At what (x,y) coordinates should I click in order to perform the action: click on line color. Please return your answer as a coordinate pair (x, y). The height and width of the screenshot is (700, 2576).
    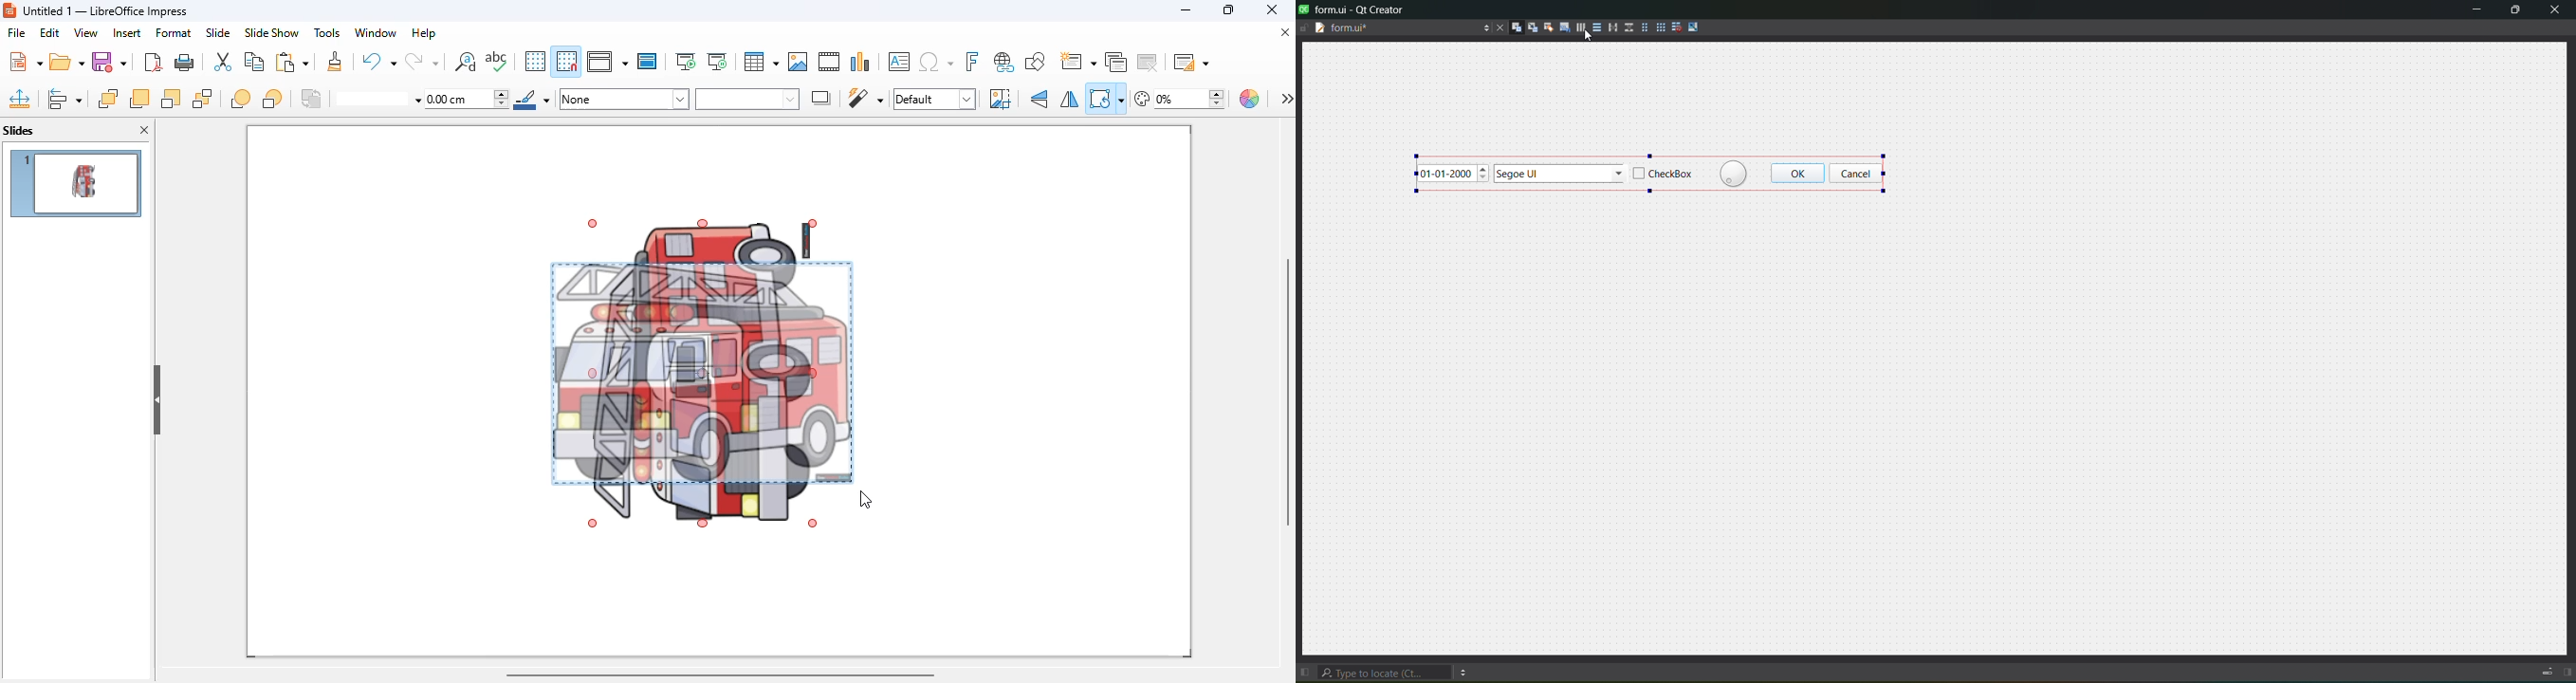
    Looking at the image, I should click on (532, 99).